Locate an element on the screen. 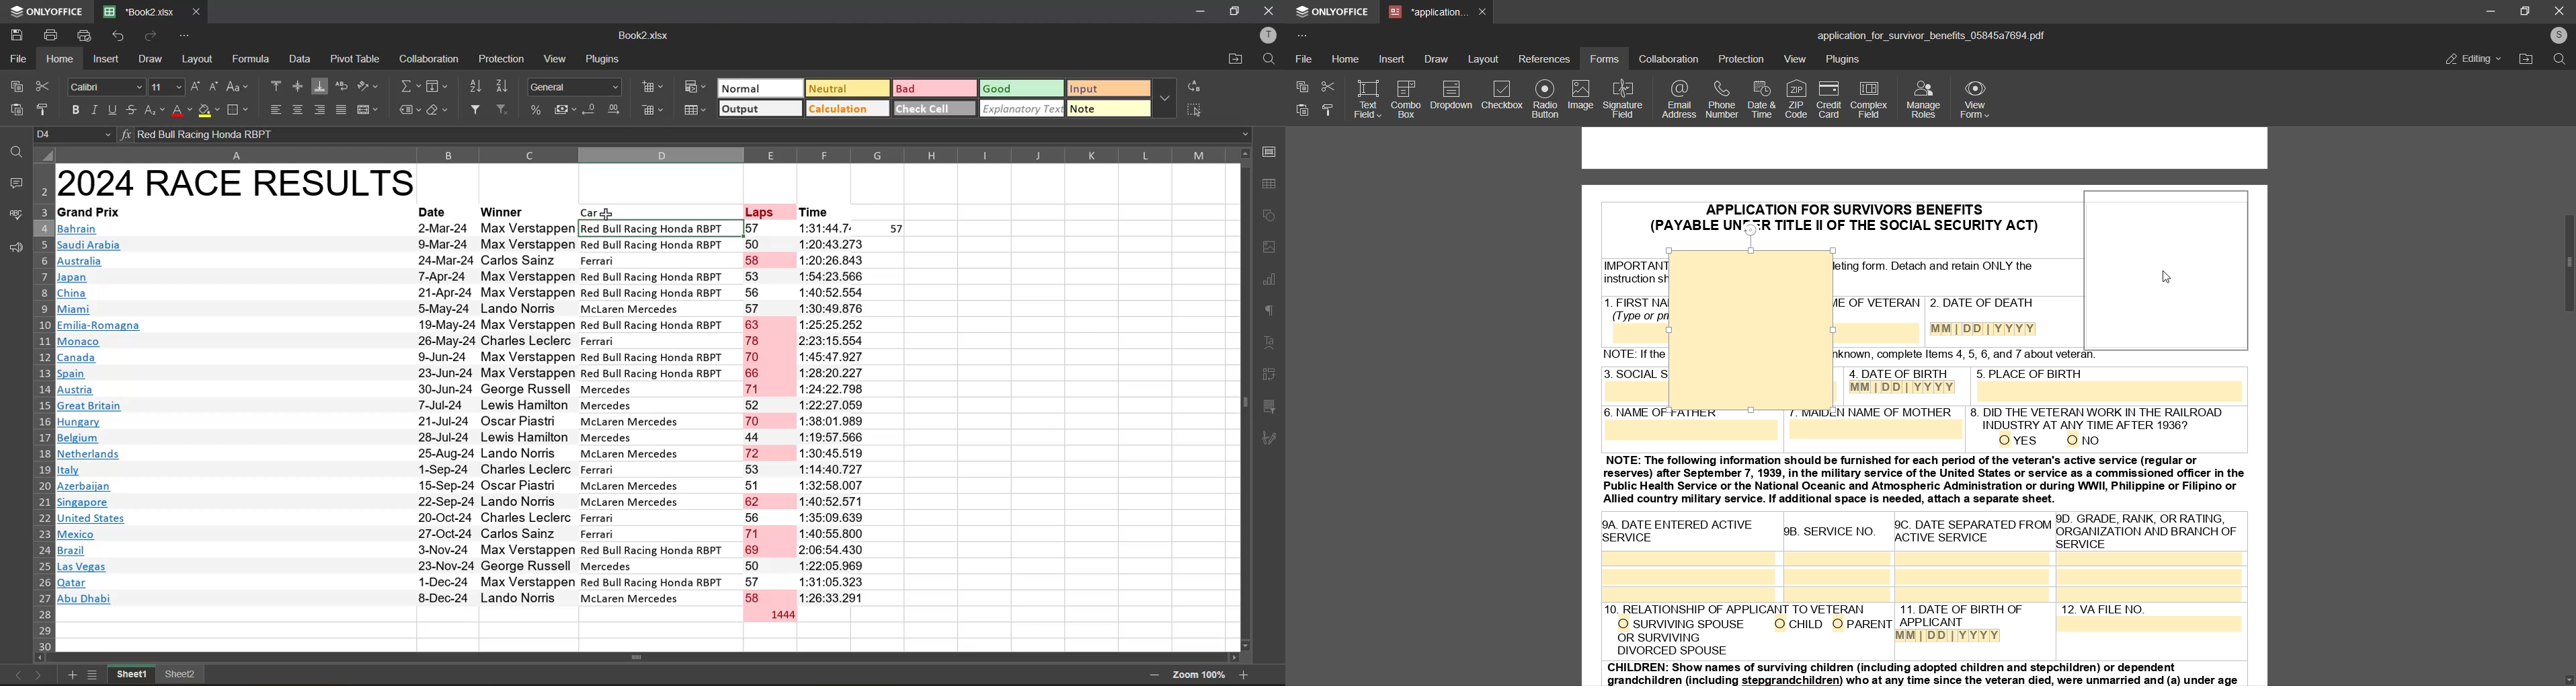 This screenshot has width=2576, height=700. sort ascending is located at coordinates (473, 85).